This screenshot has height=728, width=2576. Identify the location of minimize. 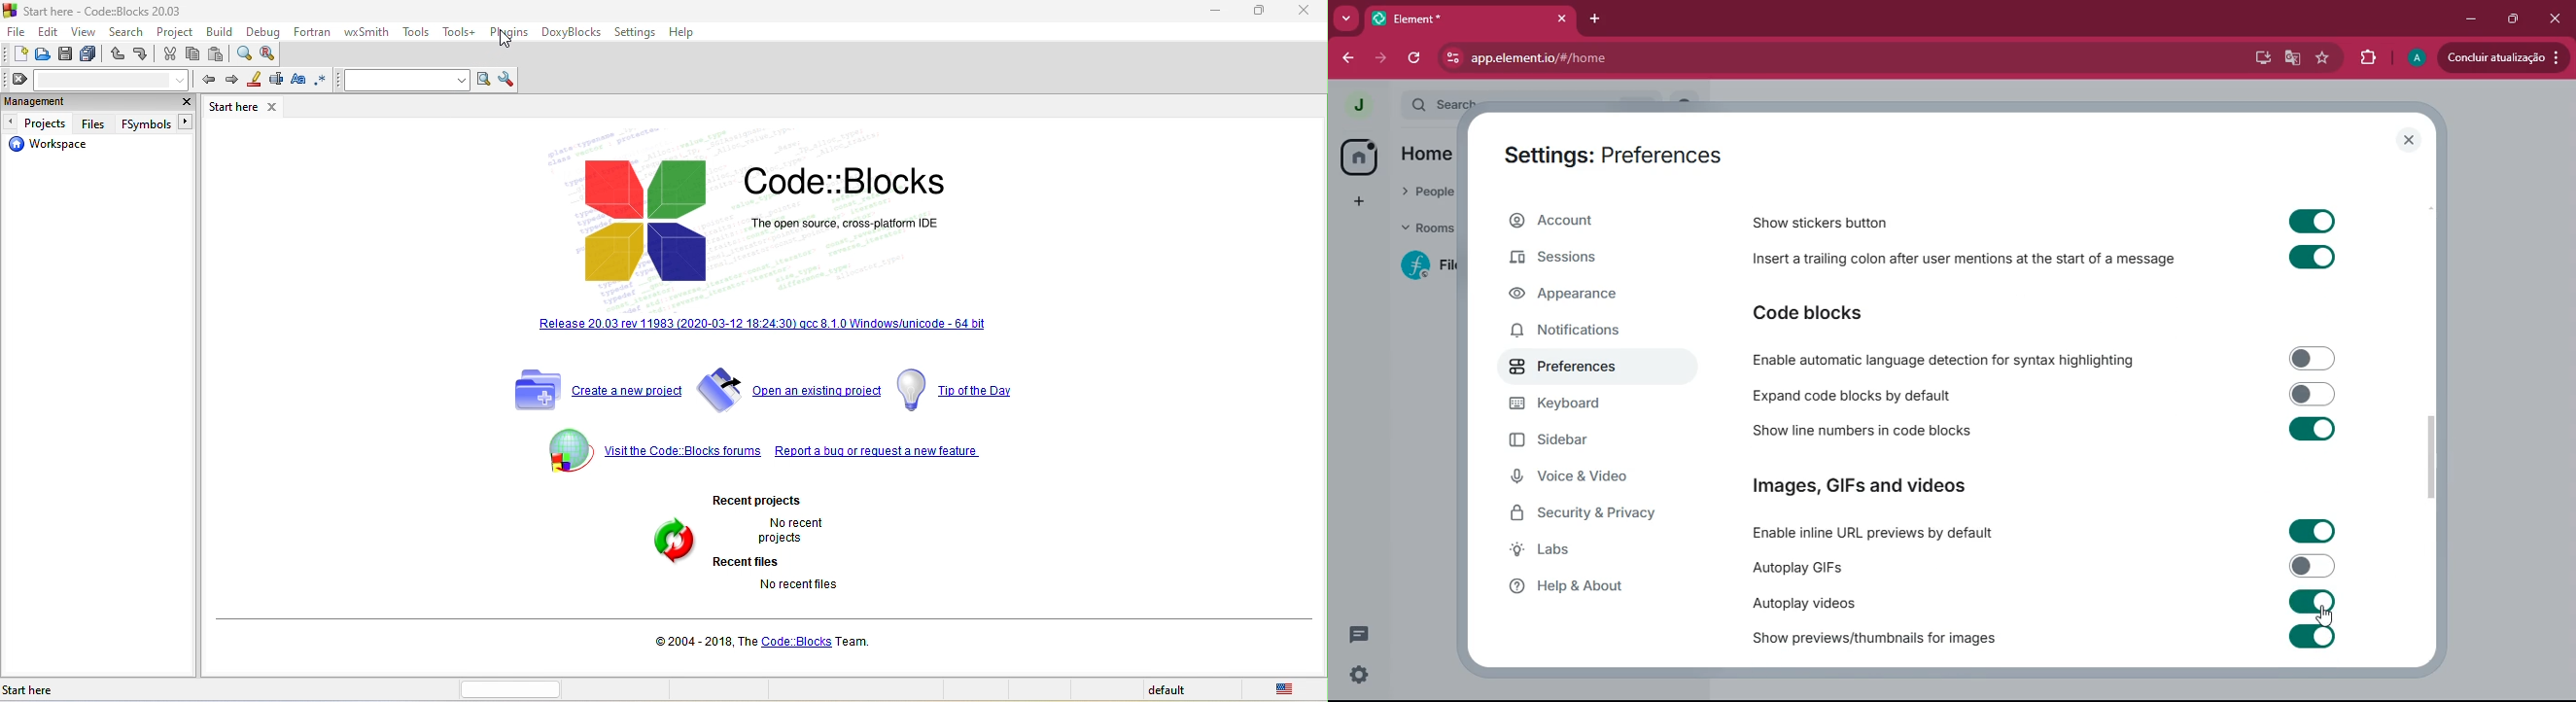
(1215, 15).